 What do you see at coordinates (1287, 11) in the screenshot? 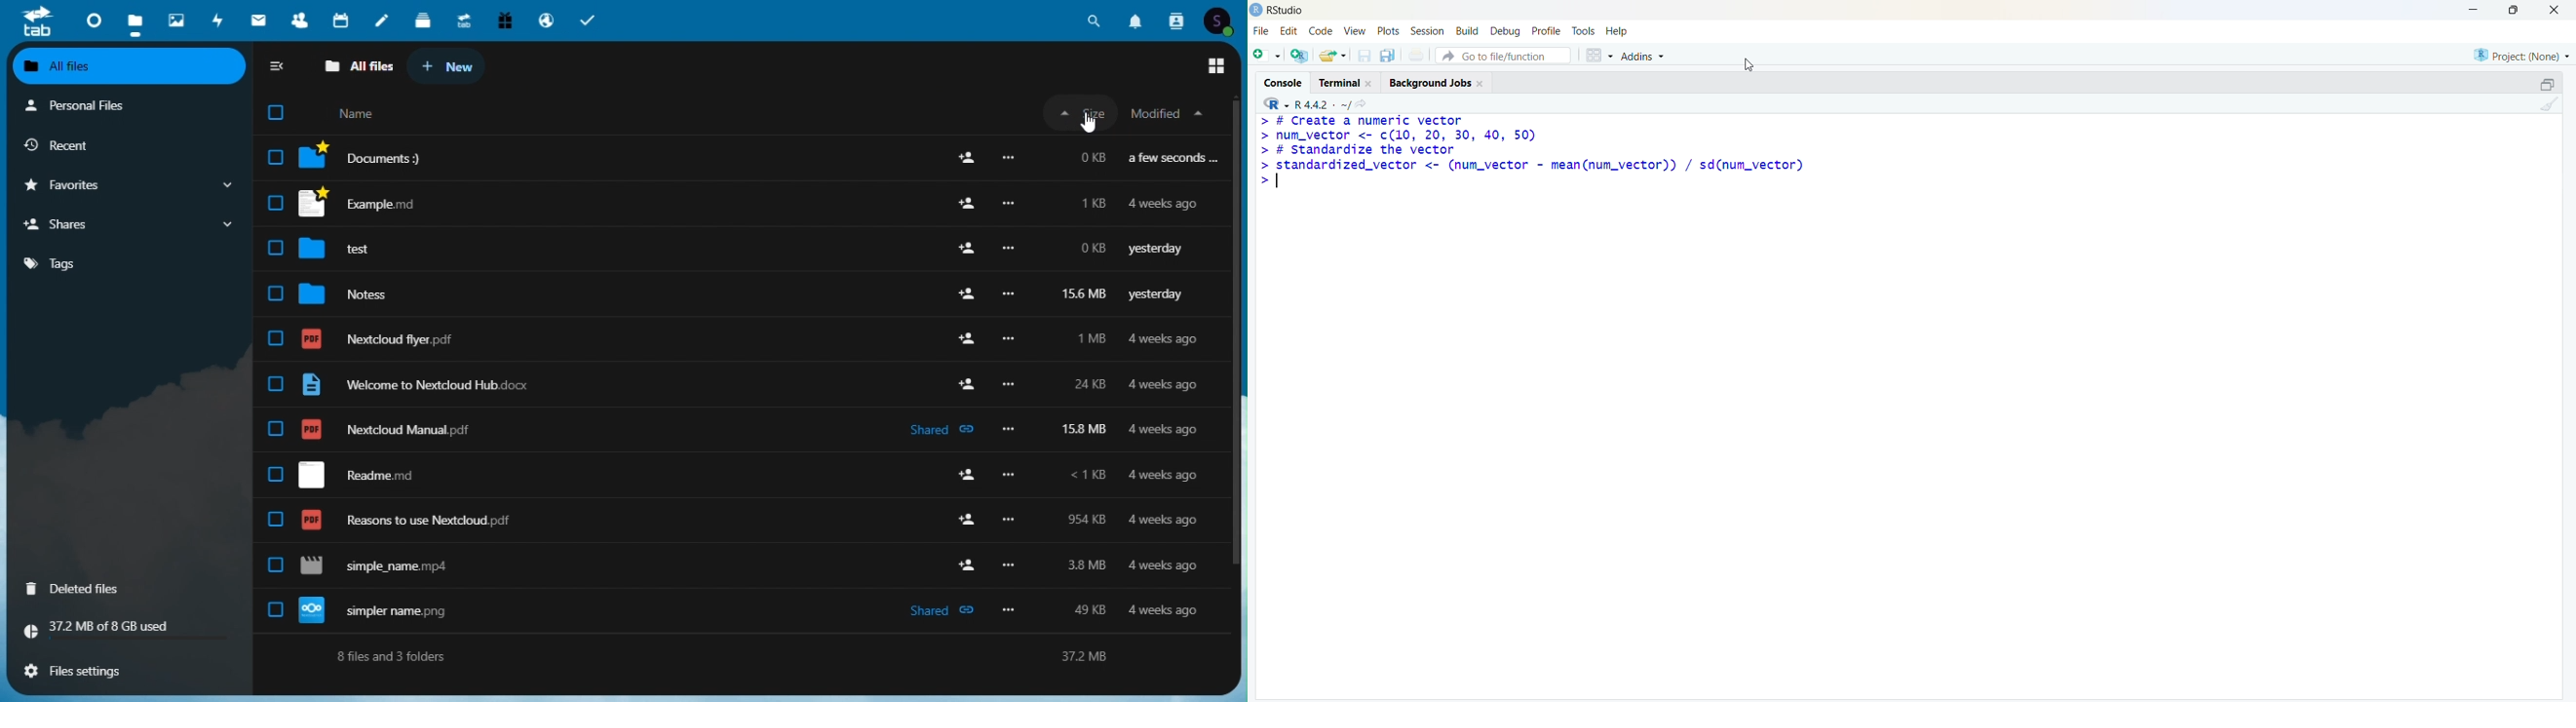
I see `RStudio` at bounding box center [1287, 11].